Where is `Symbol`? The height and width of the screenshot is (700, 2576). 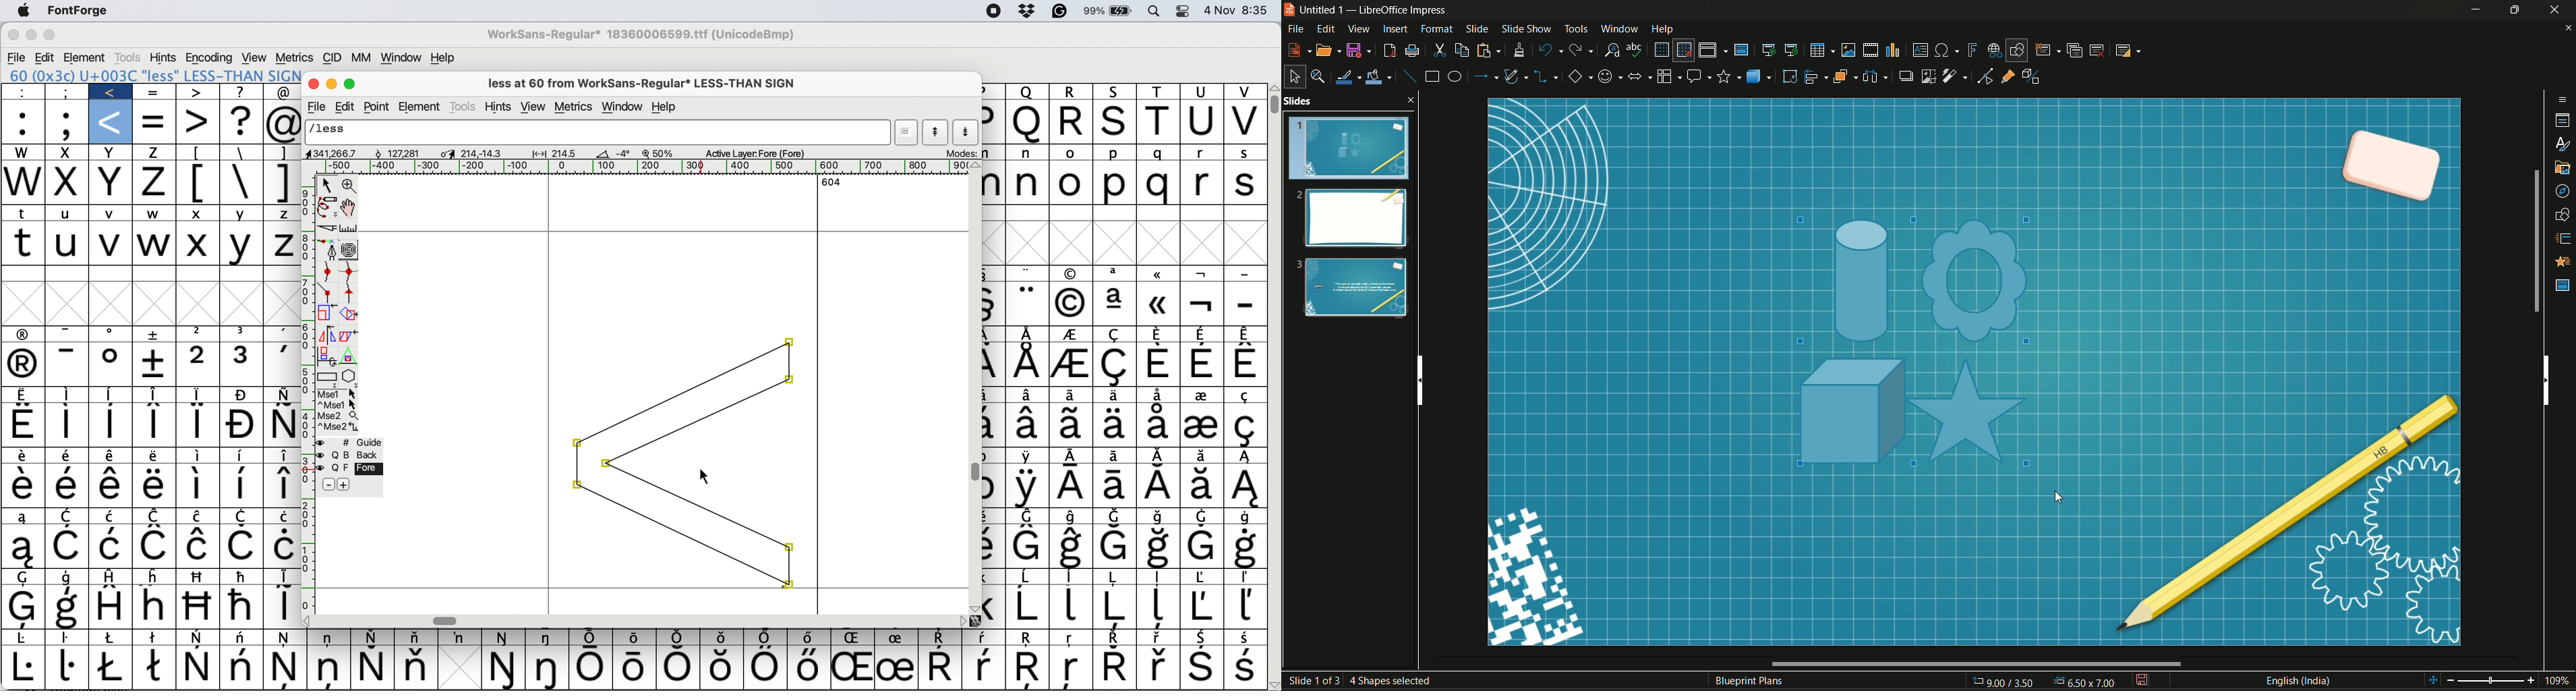
Symbol is located at coordinates (197, 638).